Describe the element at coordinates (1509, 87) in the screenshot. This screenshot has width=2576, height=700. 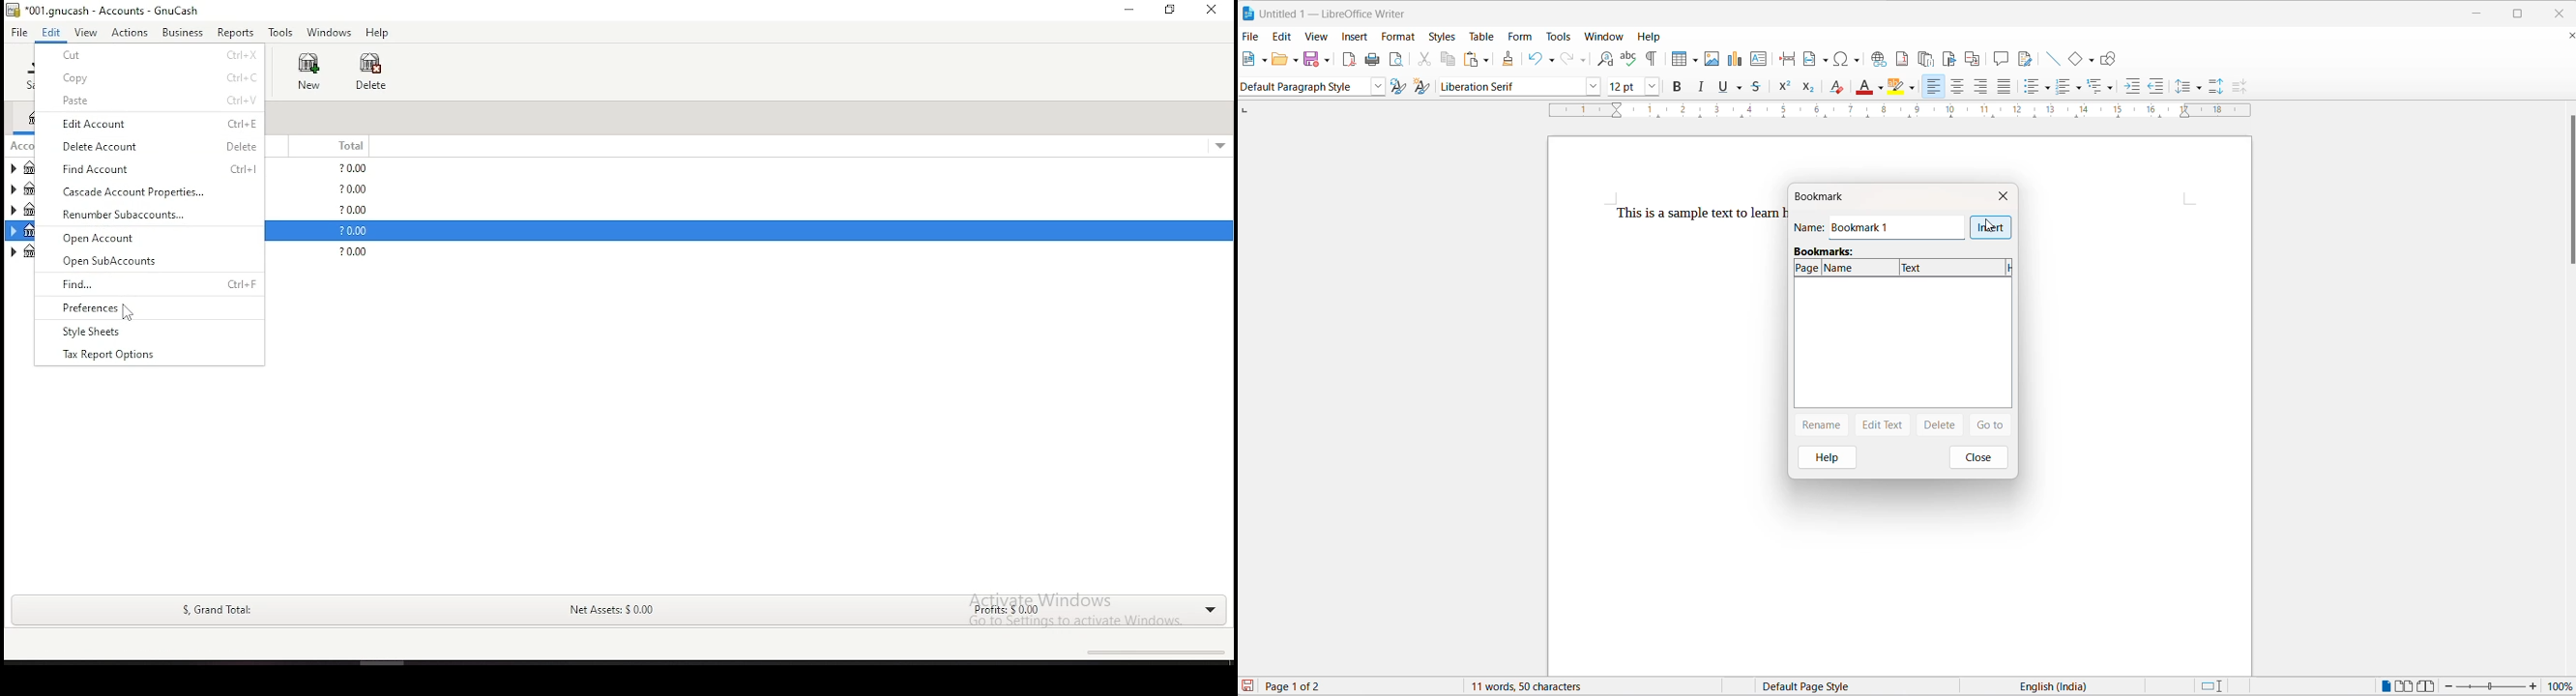
I see `font name` at that location.